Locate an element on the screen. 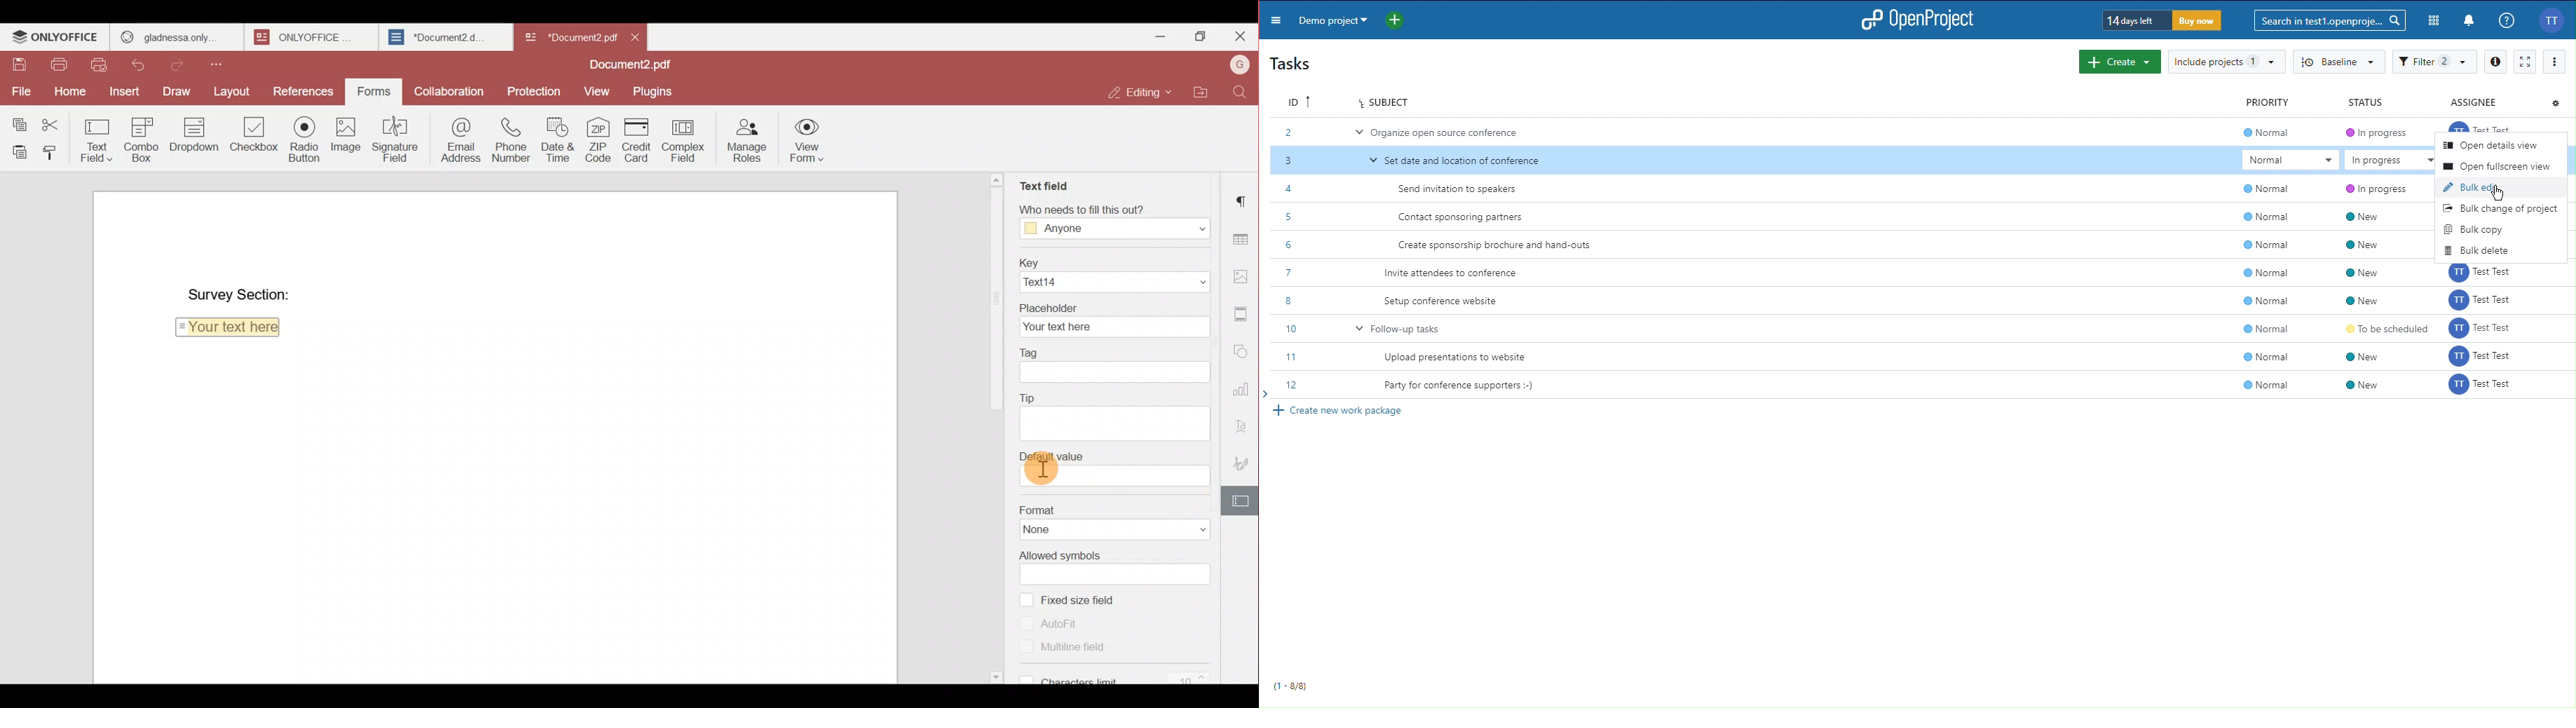 The height and width of the screenshot is (728, 2576). None is located at coordinates (1116, 529).